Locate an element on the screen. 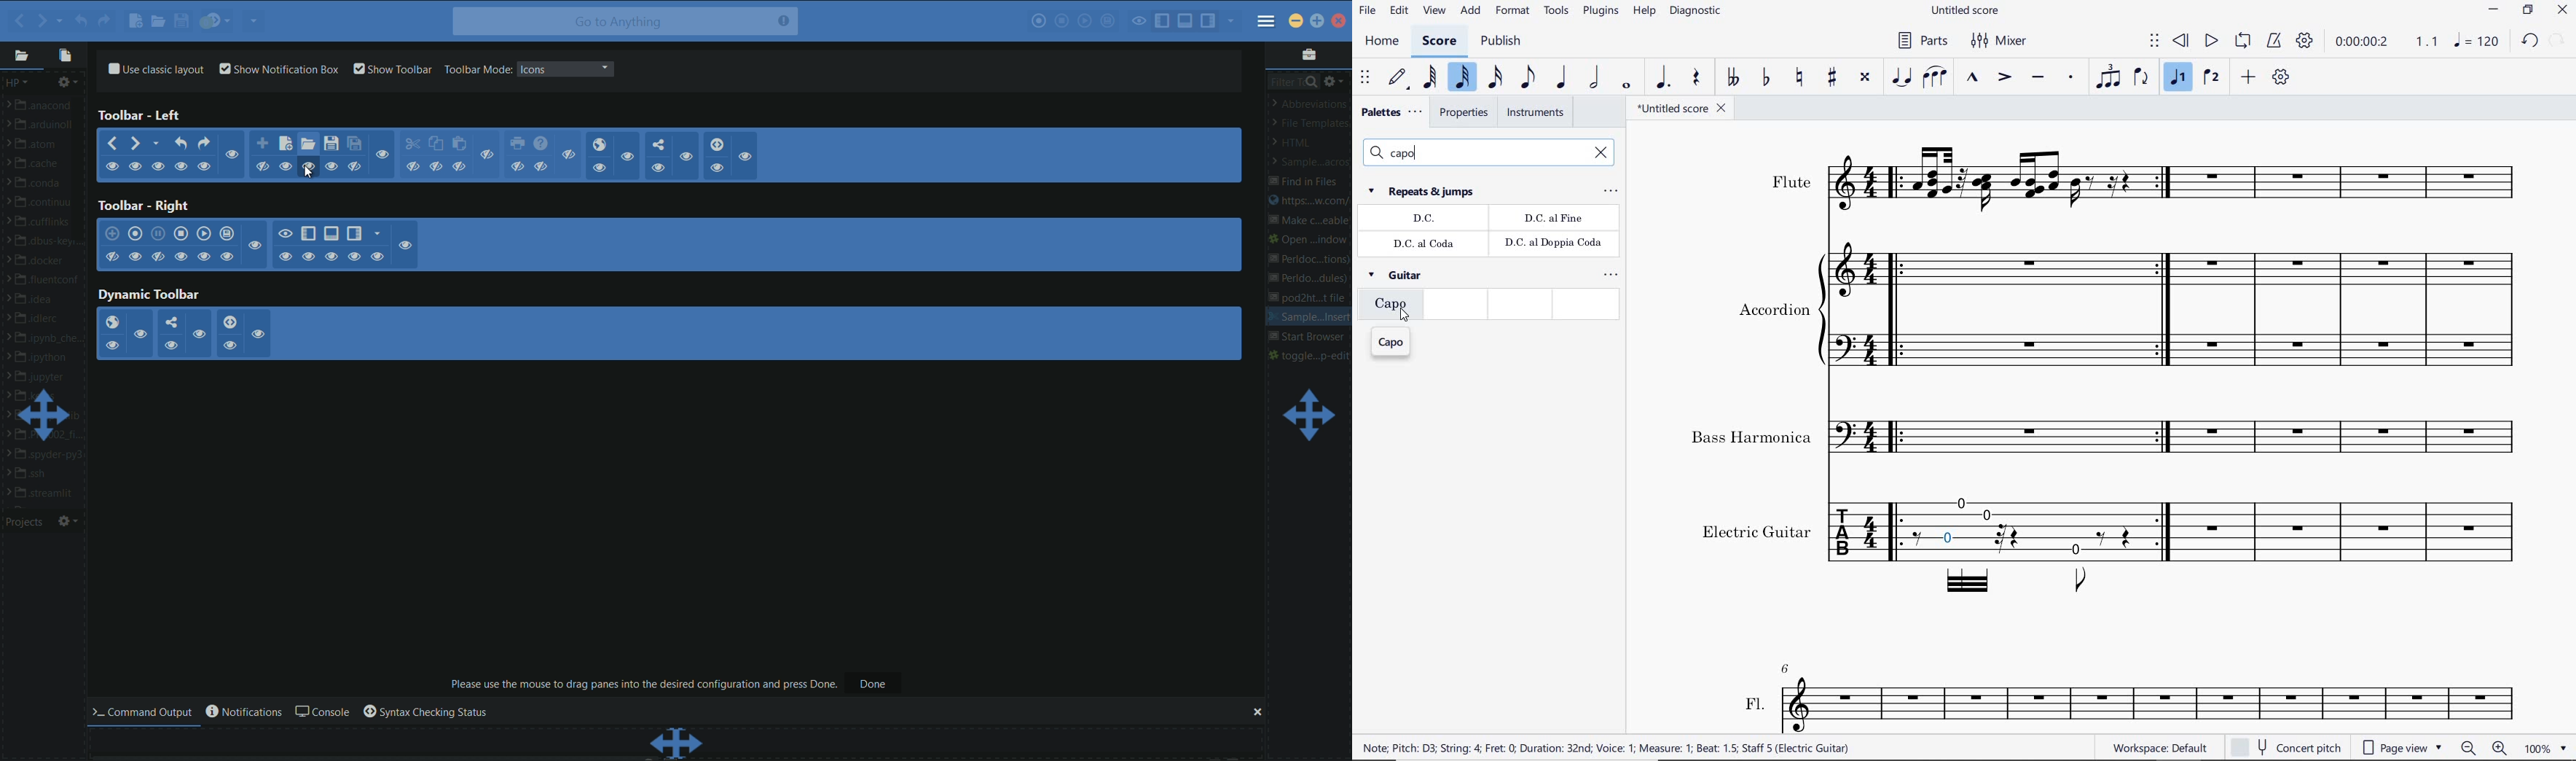 Image resolution: width=2576 pixels, height=784 pixels. select to move is located at coordinates (2153, 42).